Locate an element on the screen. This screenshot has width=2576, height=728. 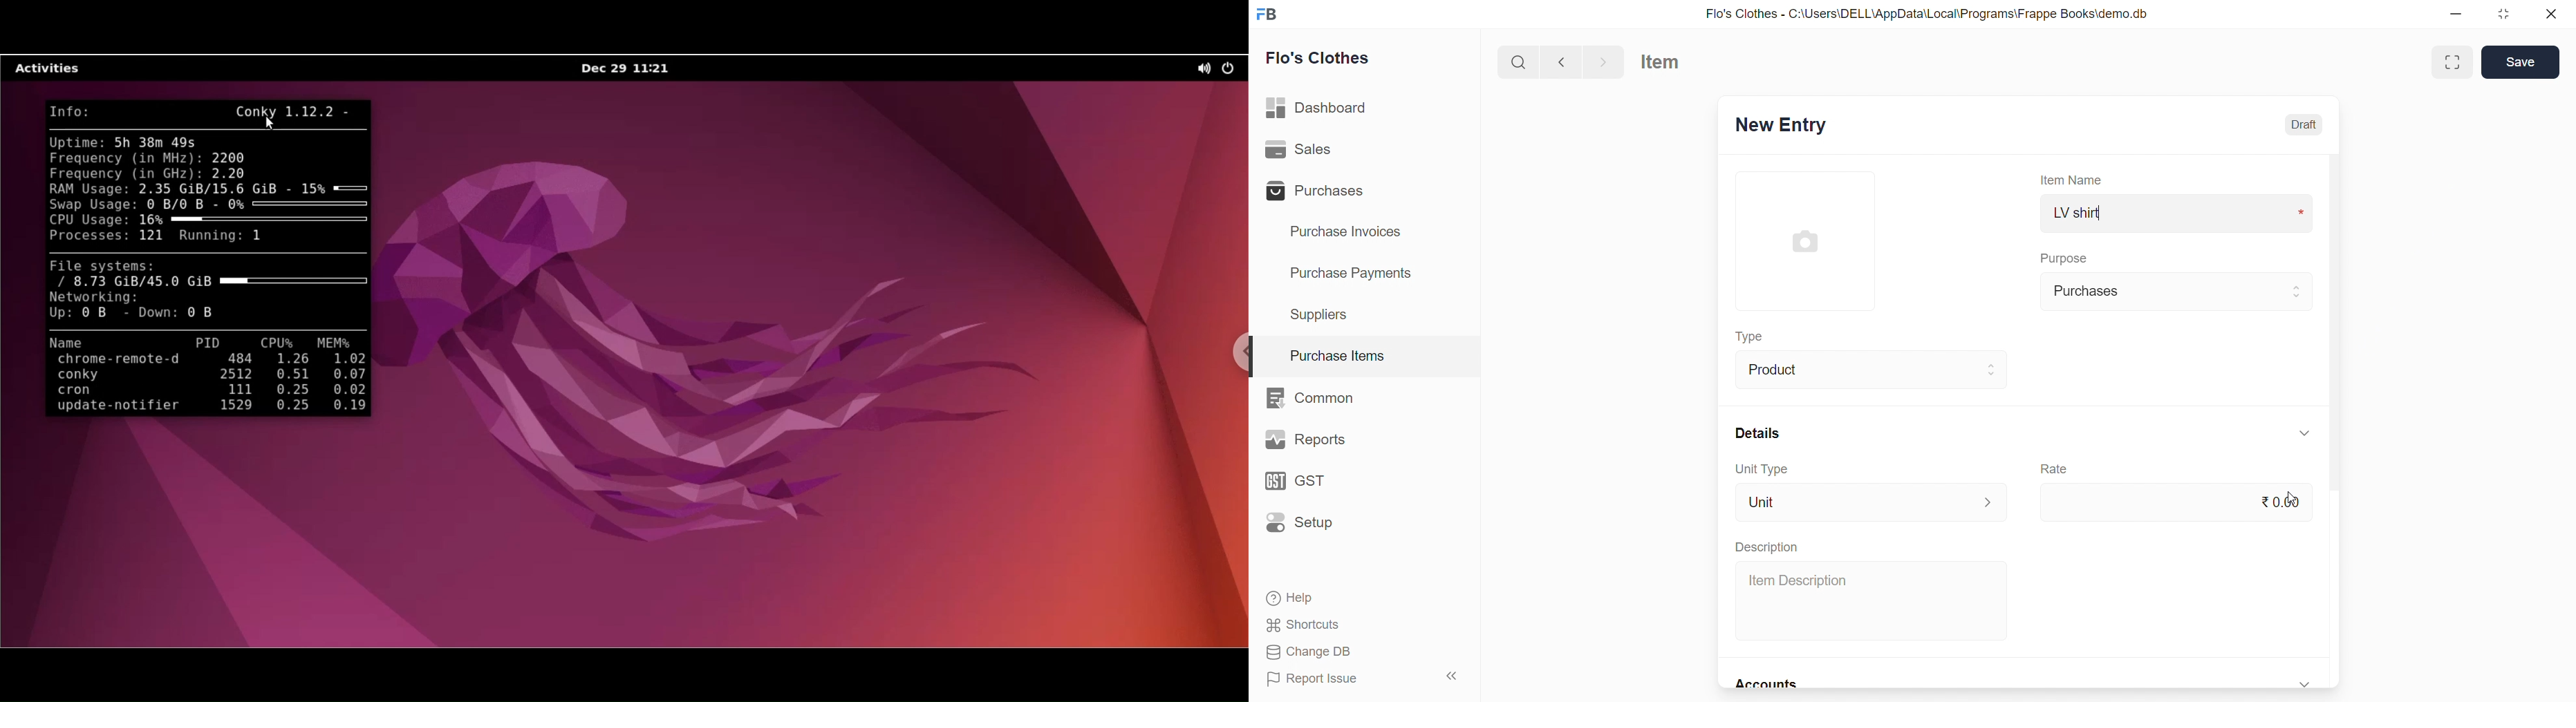
Details is located at coordinates (1755, 433).